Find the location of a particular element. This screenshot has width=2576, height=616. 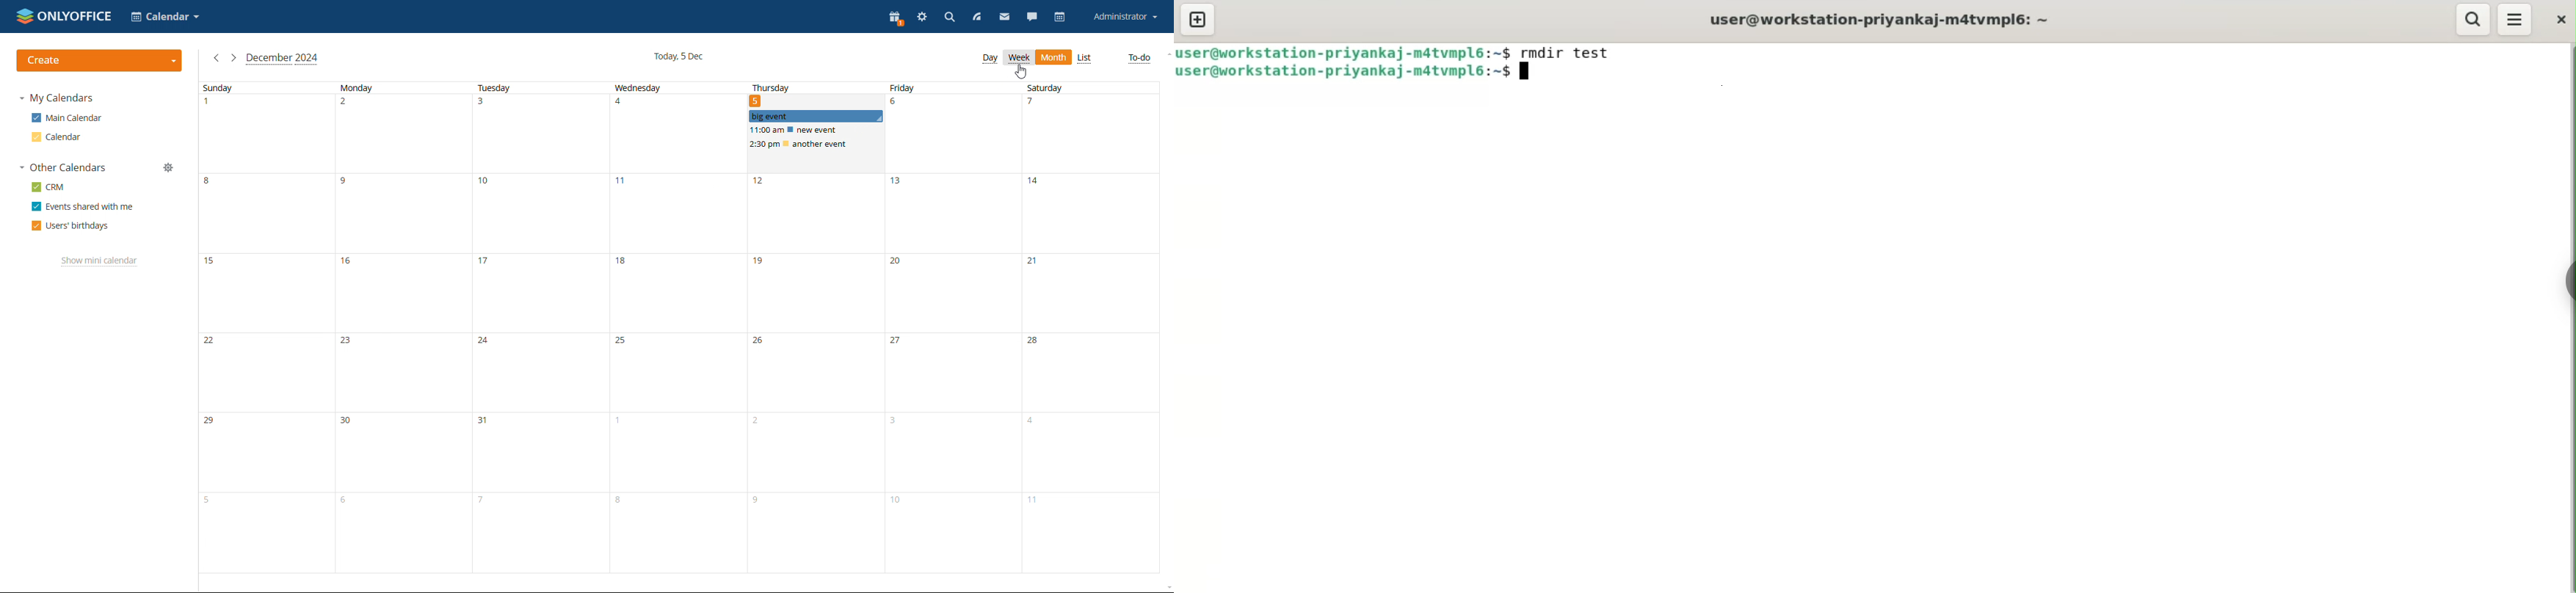

saturday is located at coordinates (1082, 328).